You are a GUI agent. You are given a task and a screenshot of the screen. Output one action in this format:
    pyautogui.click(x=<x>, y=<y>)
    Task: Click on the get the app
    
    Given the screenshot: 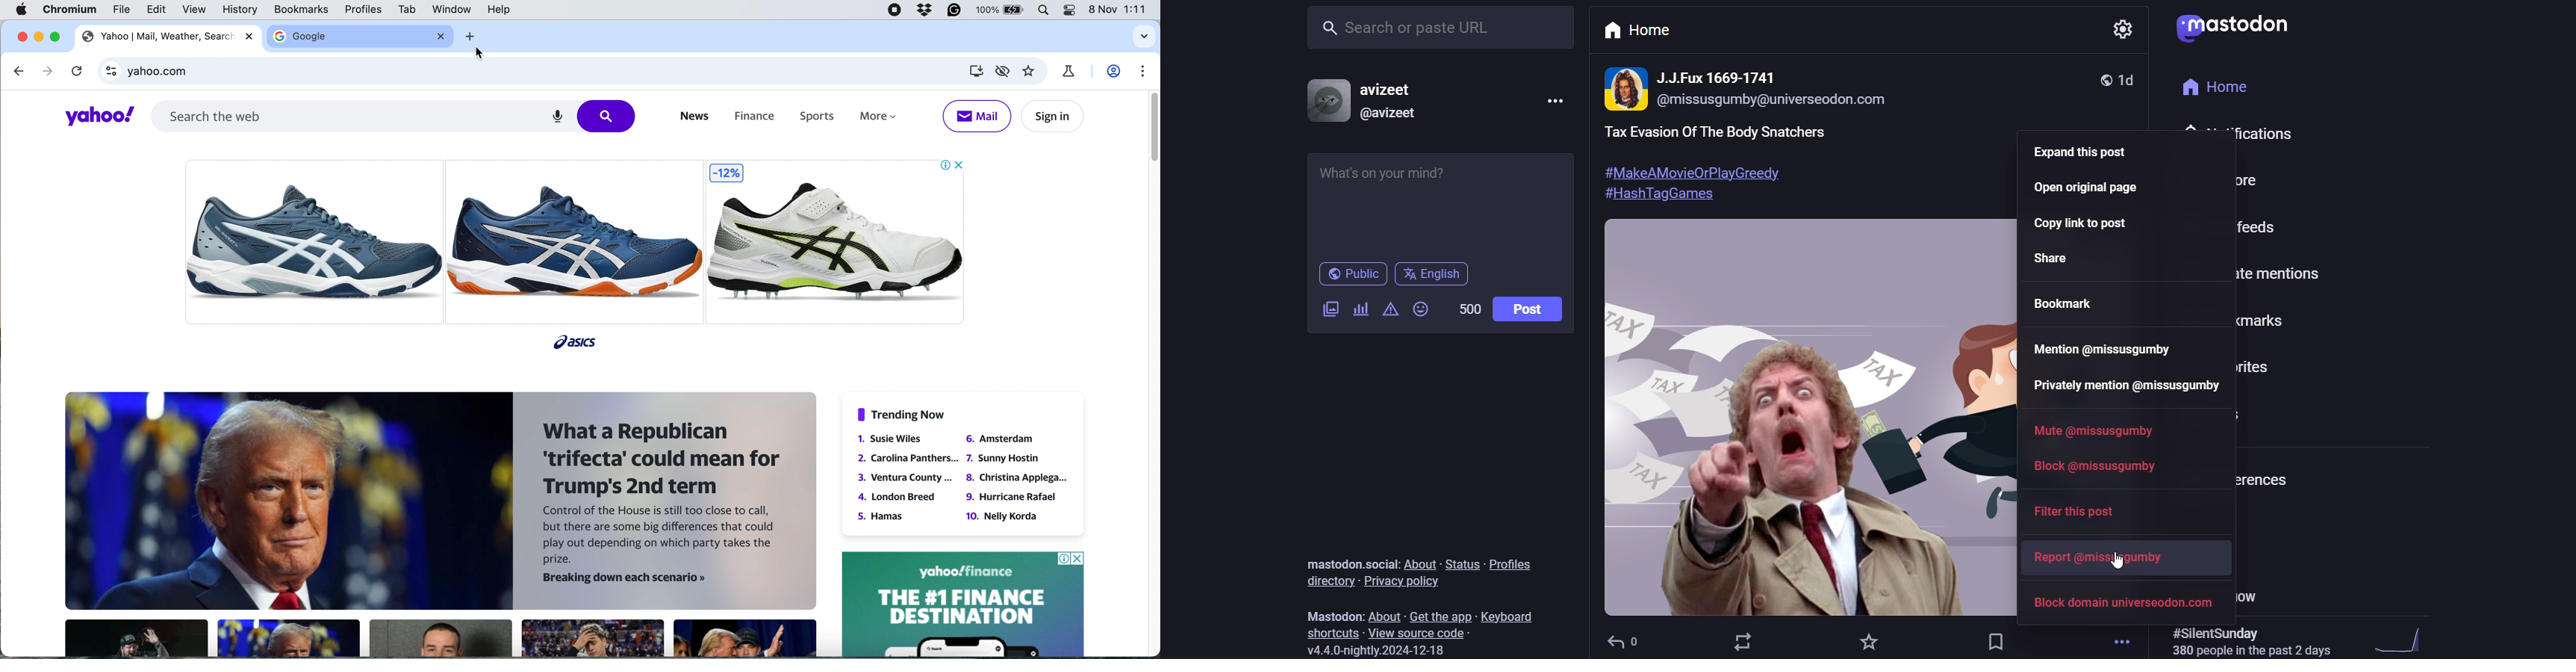 What is the action you would take?
    pyautogui.click(x=1439, y=615)
    